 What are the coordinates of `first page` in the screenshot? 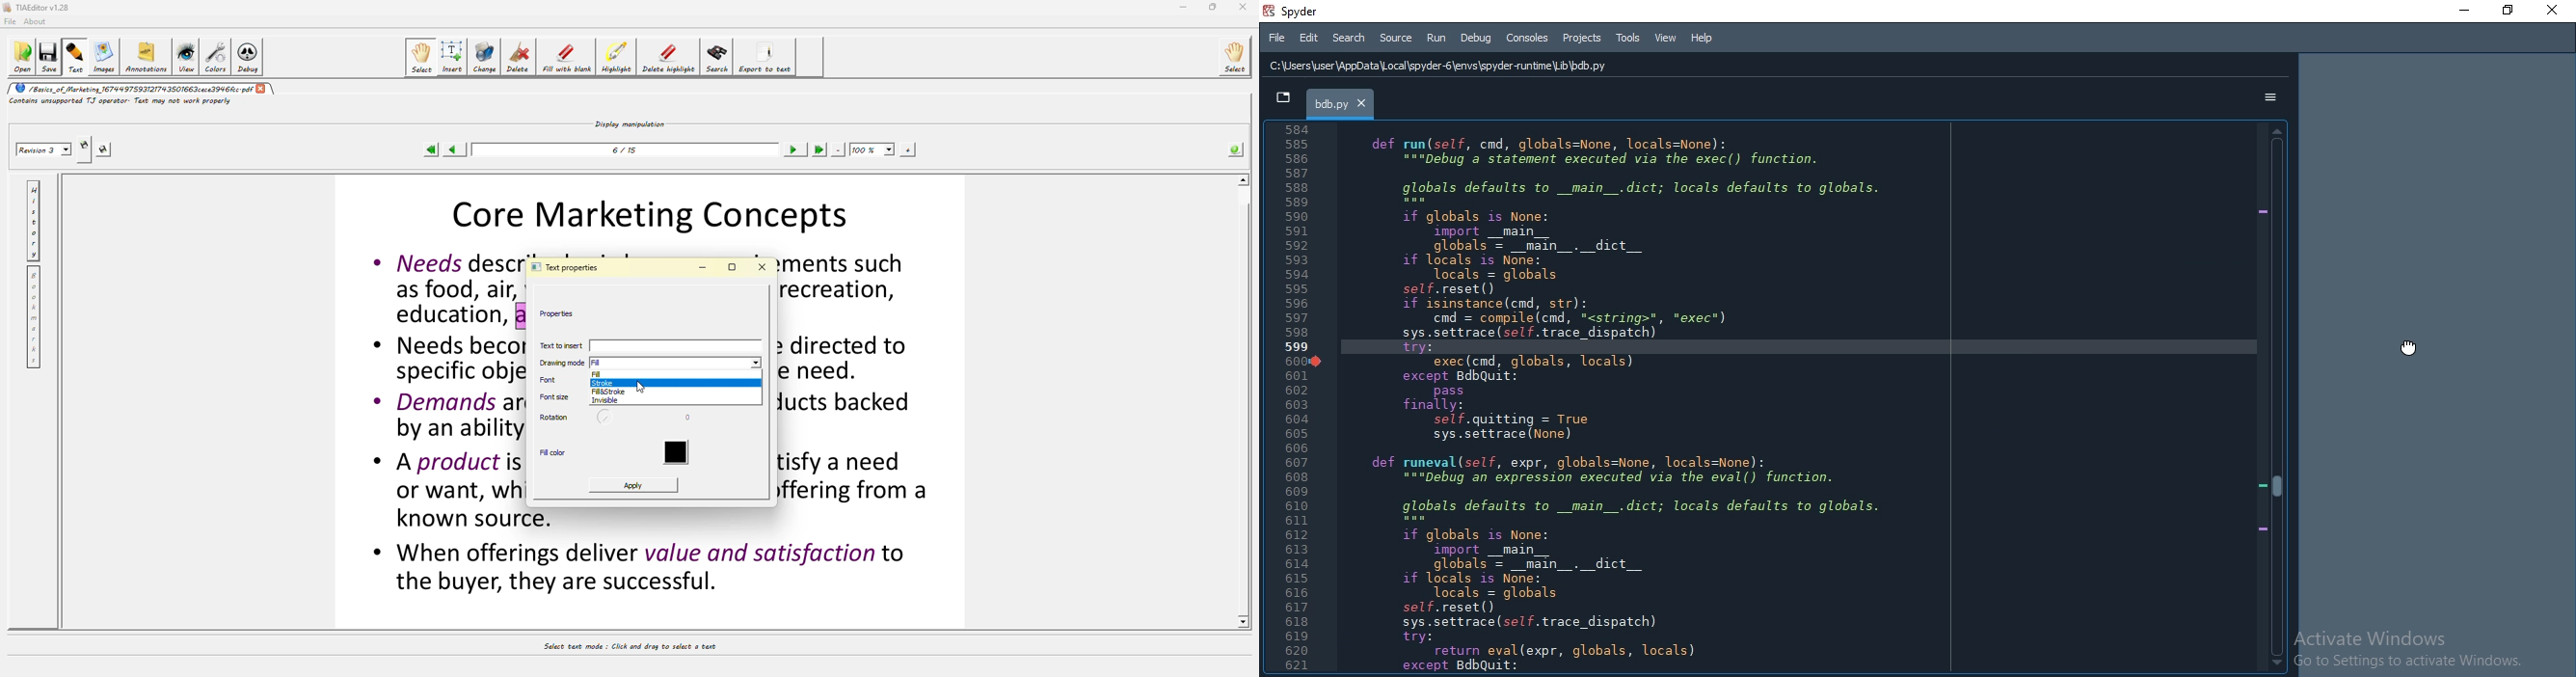 It's located at (431, 150).